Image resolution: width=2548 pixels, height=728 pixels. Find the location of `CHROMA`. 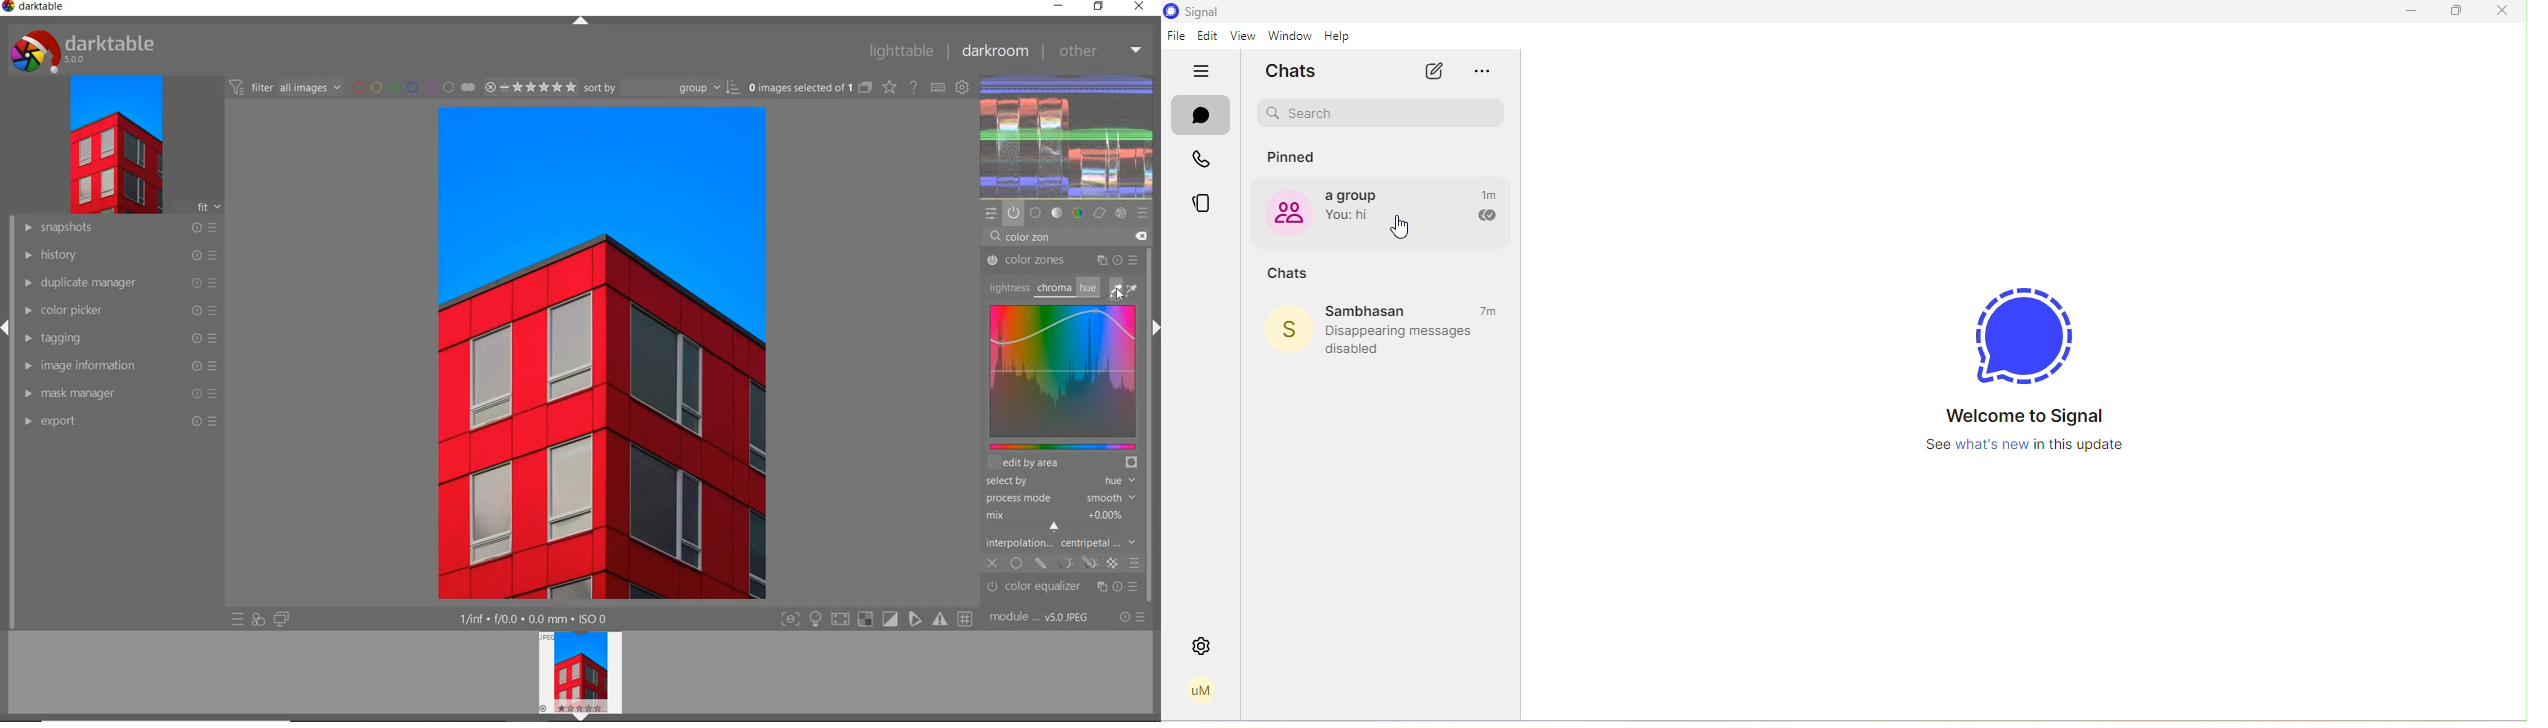

CHROMA is located at coordinates (1054, 289).